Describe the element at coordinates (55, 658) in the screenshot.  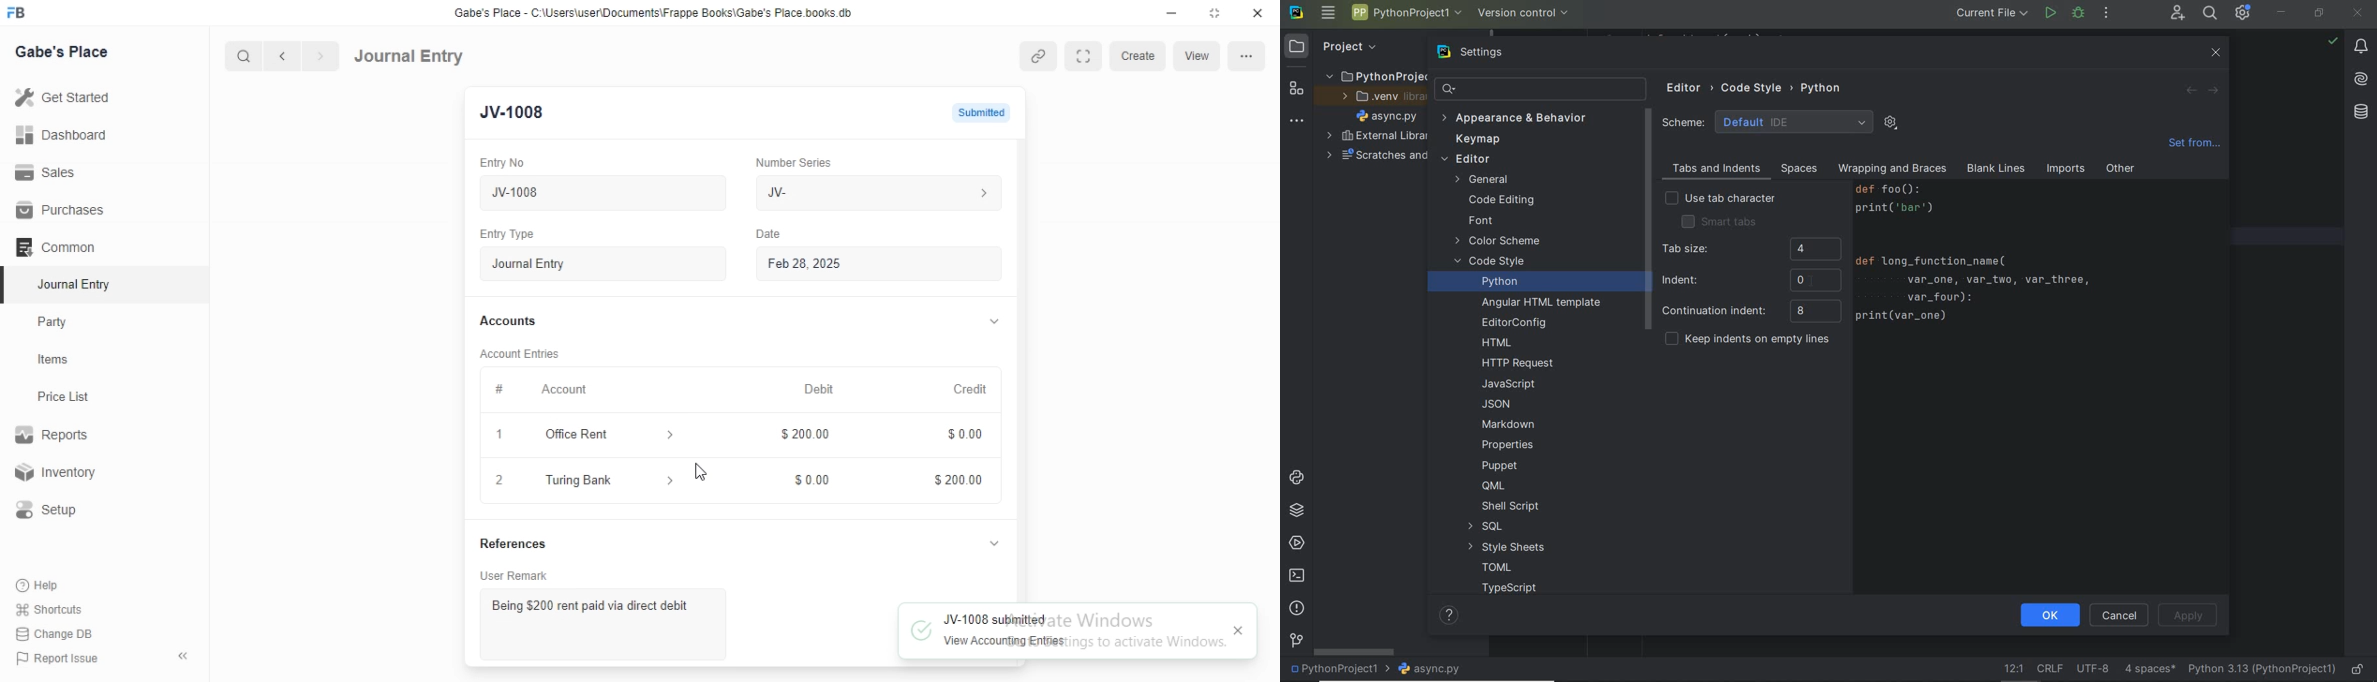
I see `‘Report Issue` at that location.